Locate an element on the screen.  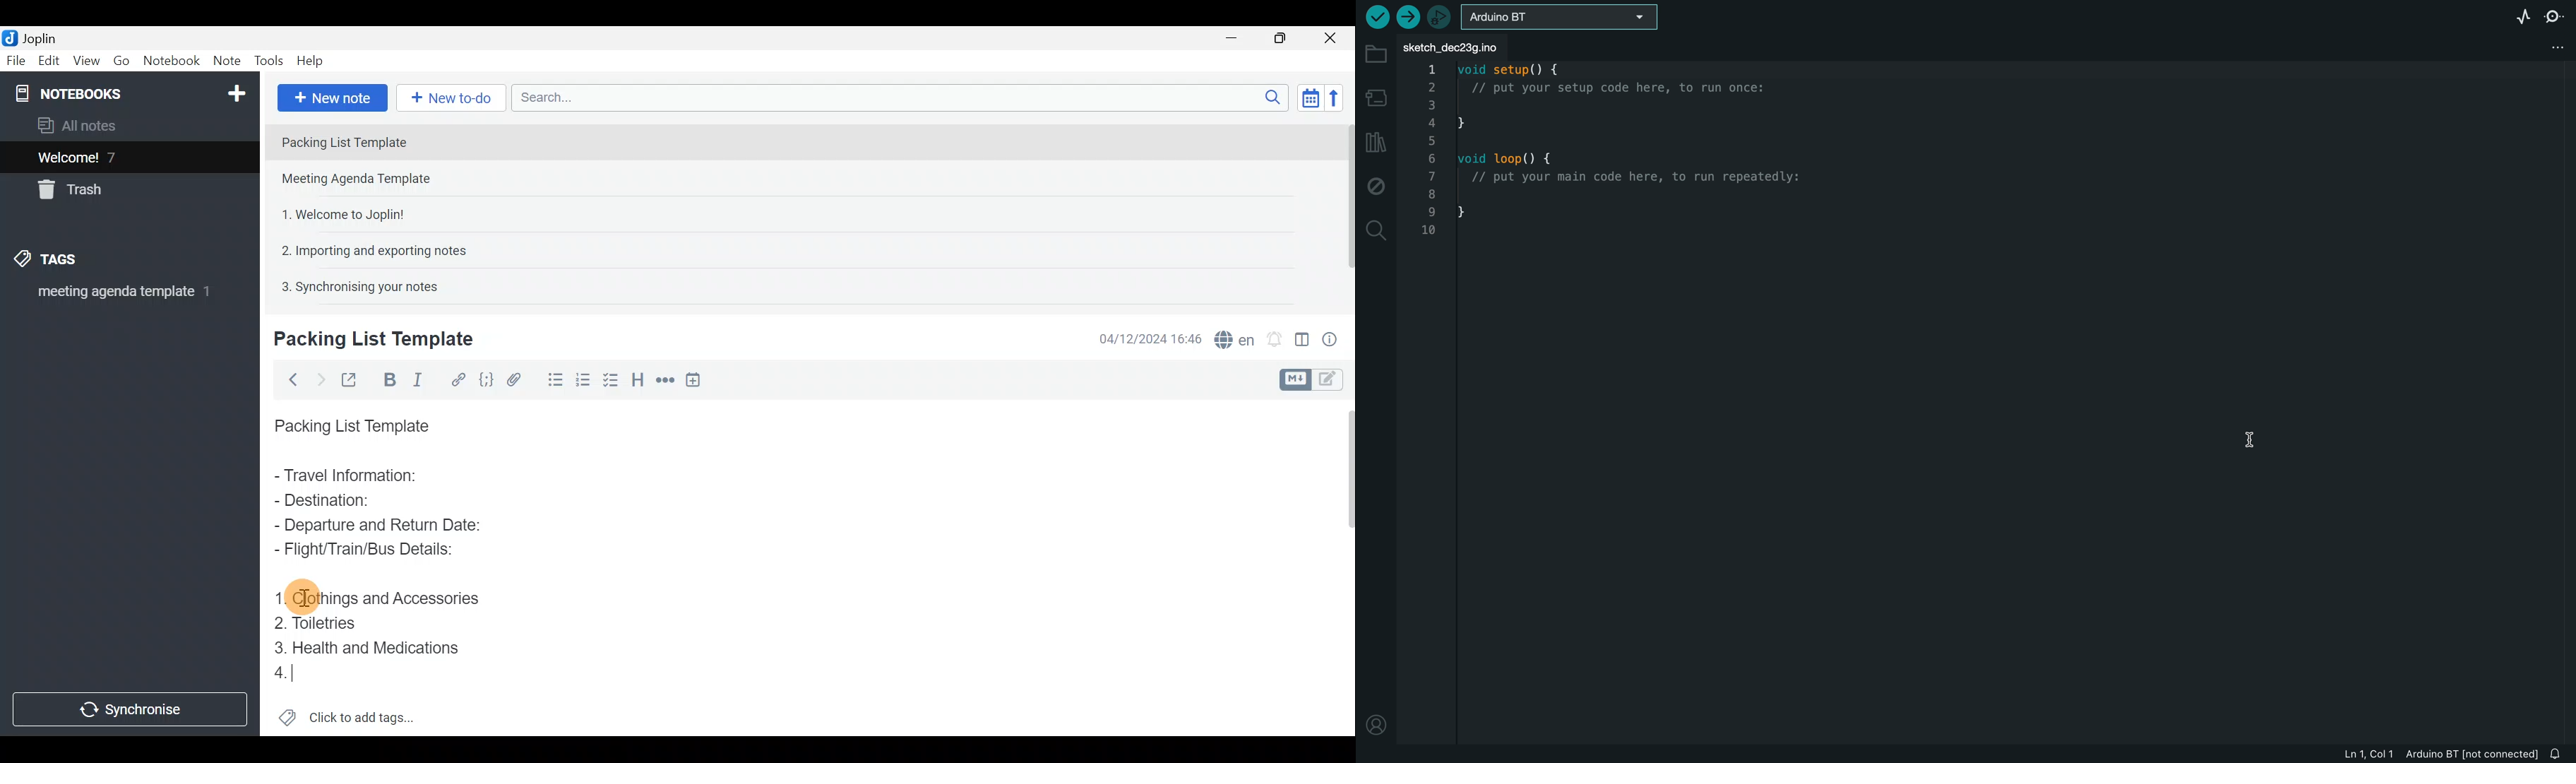
Close is located at coordinates (1335, 37).